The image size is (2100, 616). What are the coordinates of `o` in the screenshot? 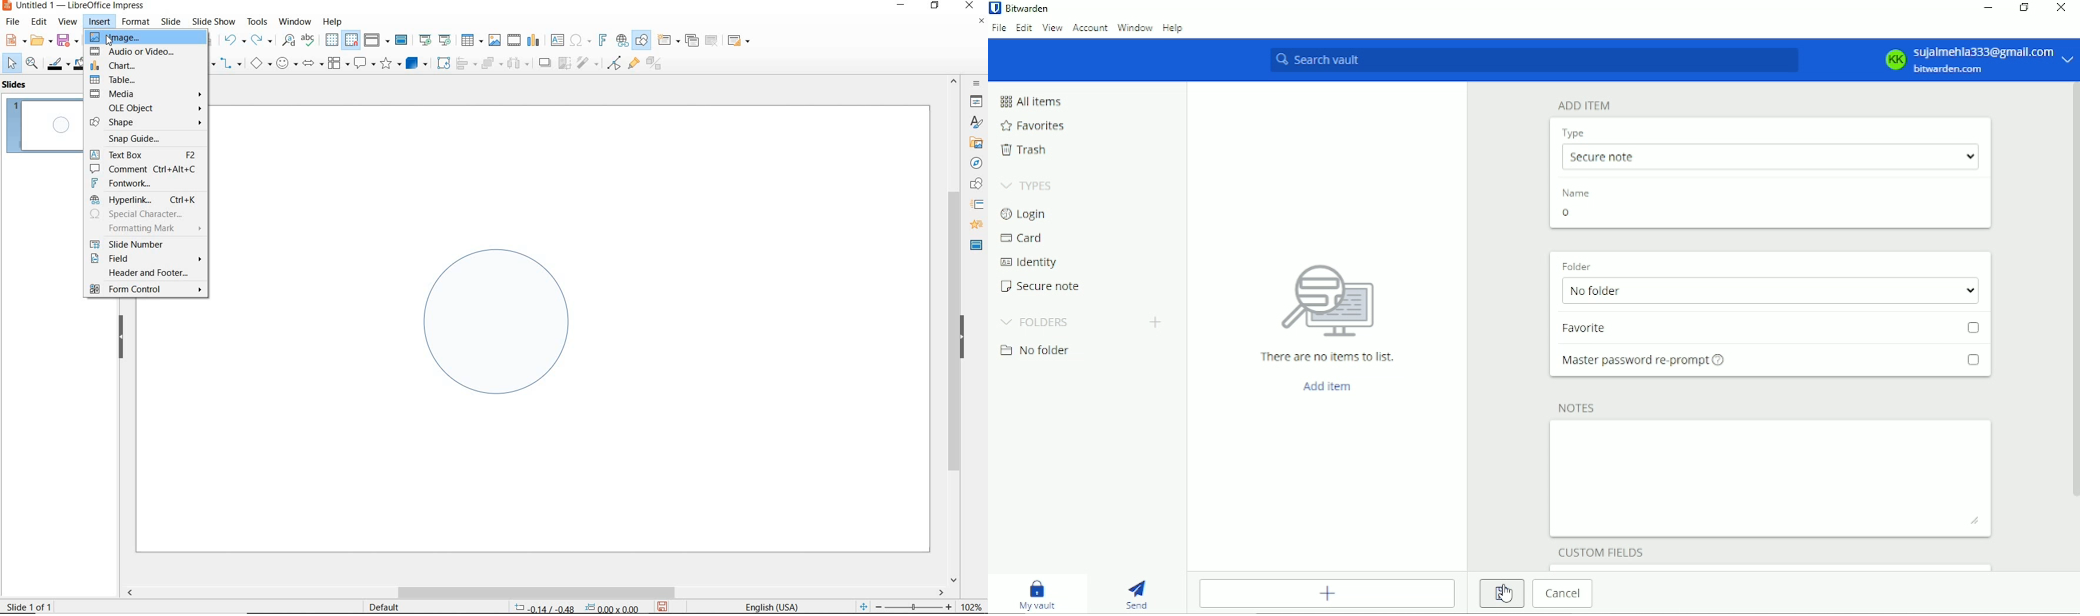 It's located at (1568, 213).